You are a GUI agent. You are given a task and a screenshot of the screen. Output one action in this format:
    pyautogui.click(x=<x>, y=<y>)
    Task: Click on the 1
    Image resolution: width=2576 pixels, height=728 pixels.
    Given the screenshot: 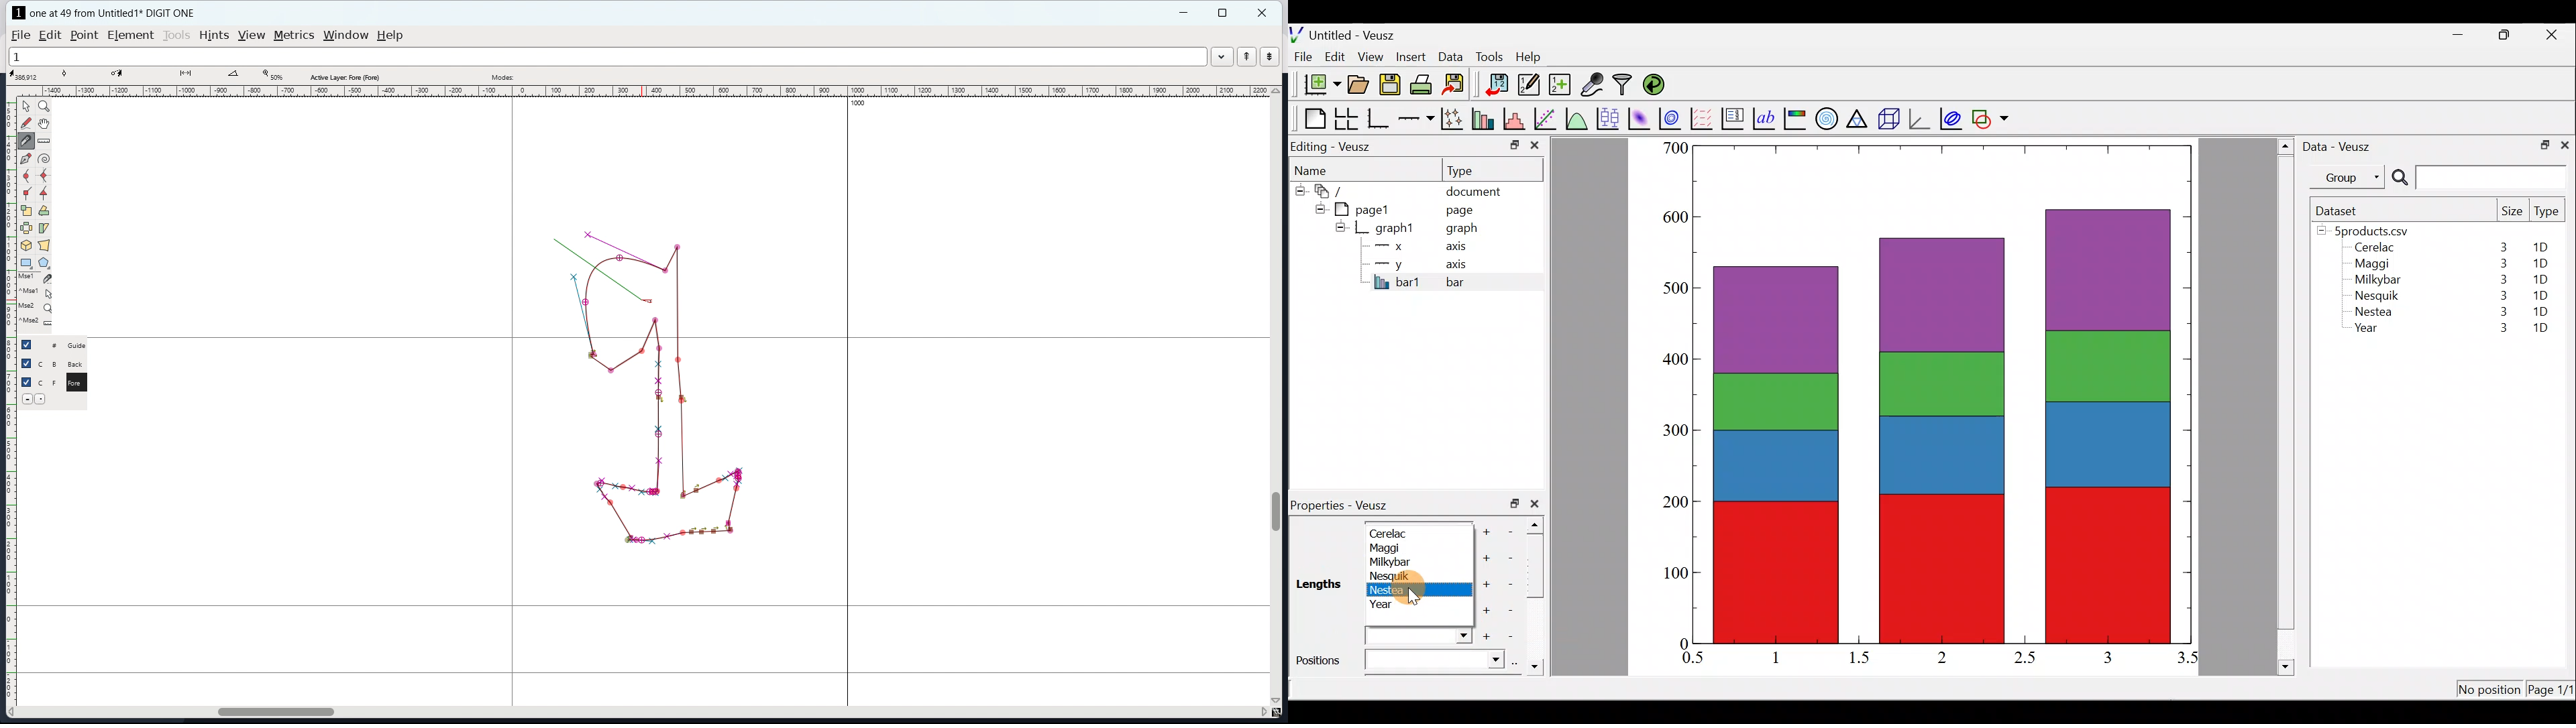 What is the action you would take?
    pyautogui.click(x=1786, y=657)
    